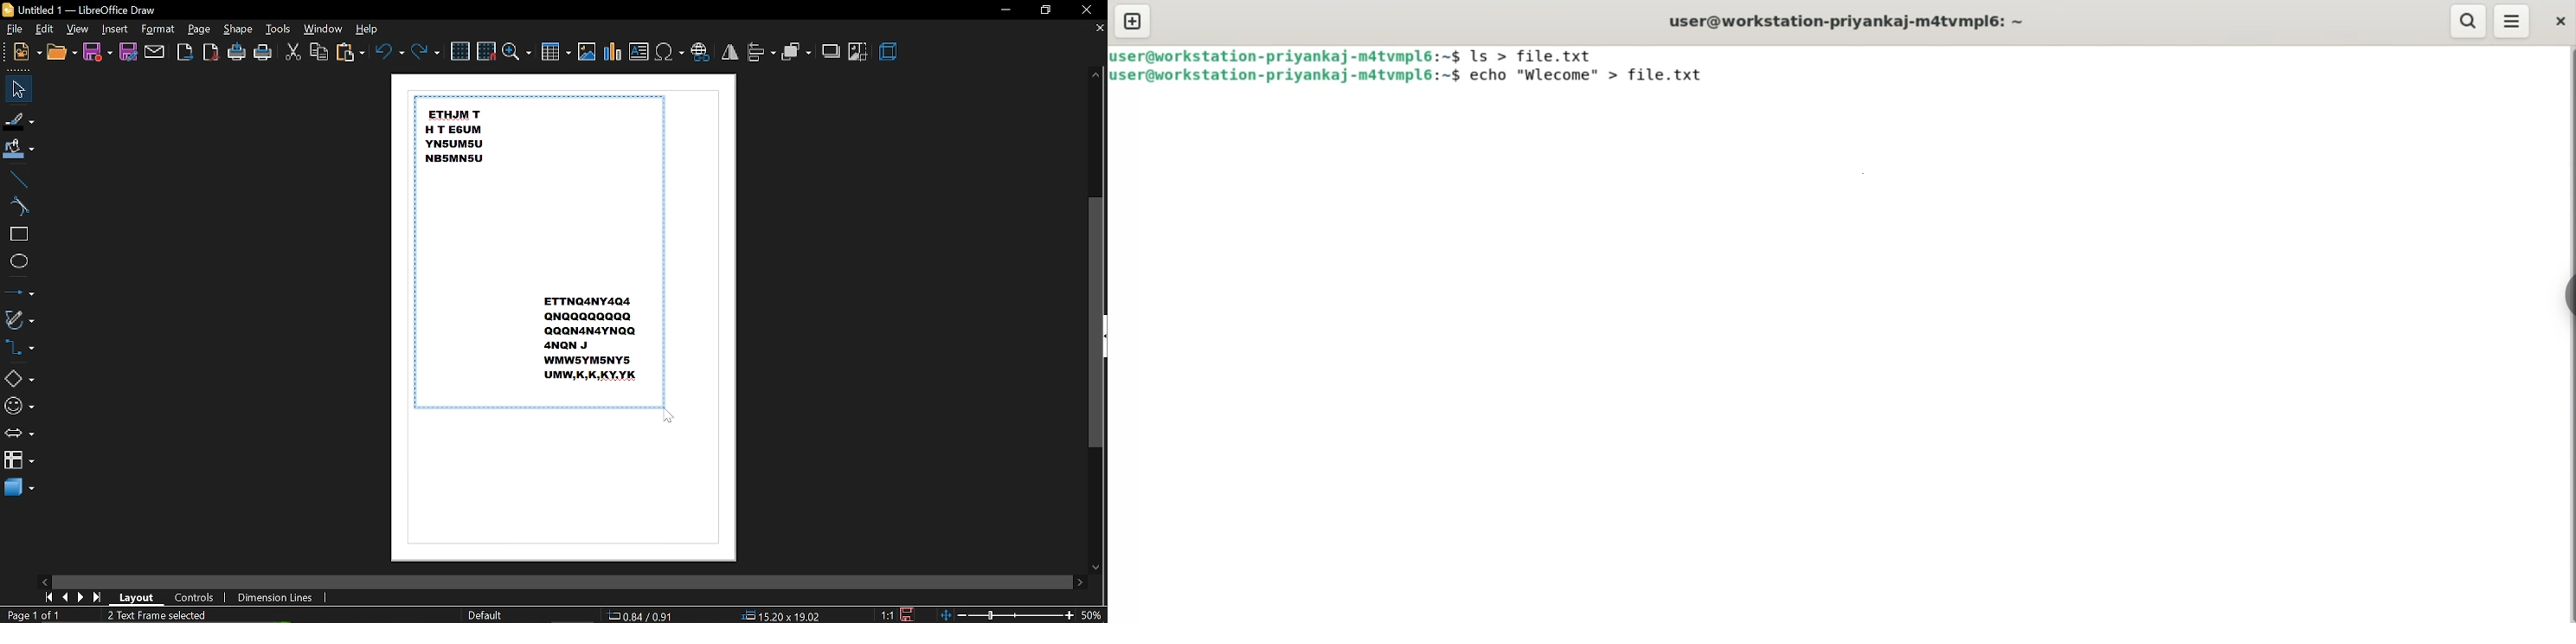 The width and height of the screenshot is (2576, 644). I want to click on copy , so click(319, 51).